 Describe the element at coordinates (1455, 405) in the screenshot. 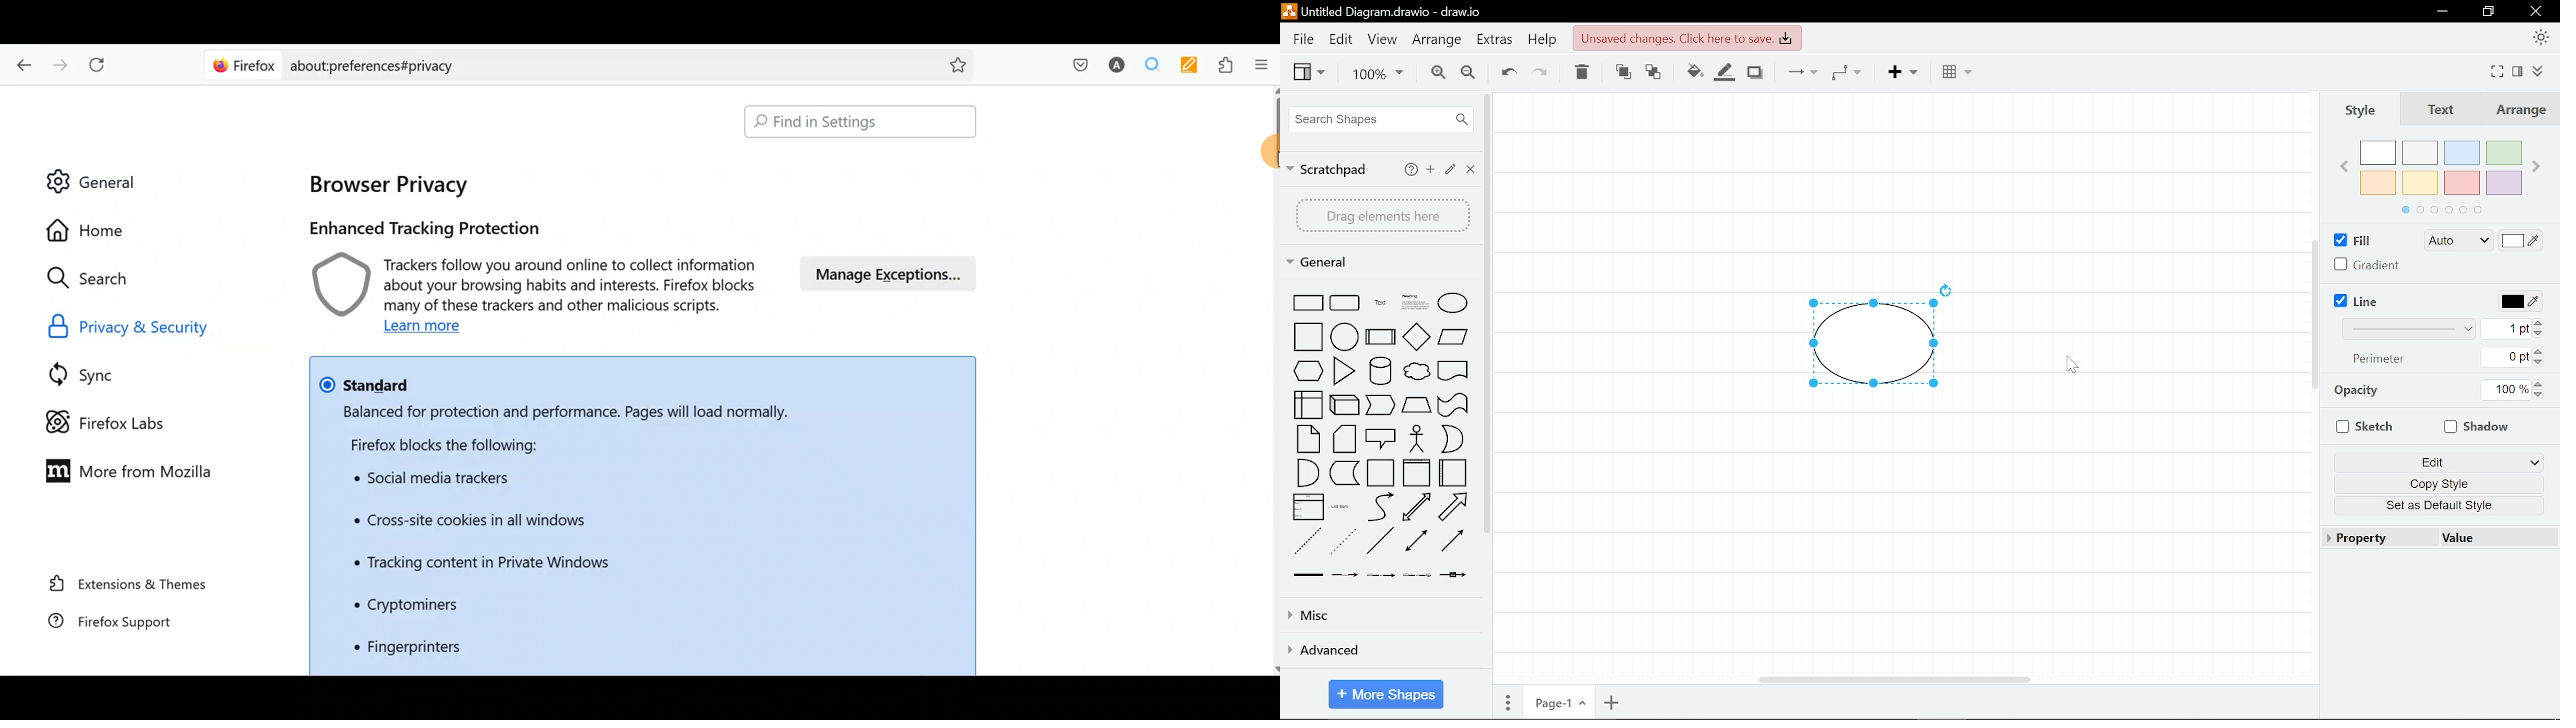

I see `tape` at that location.